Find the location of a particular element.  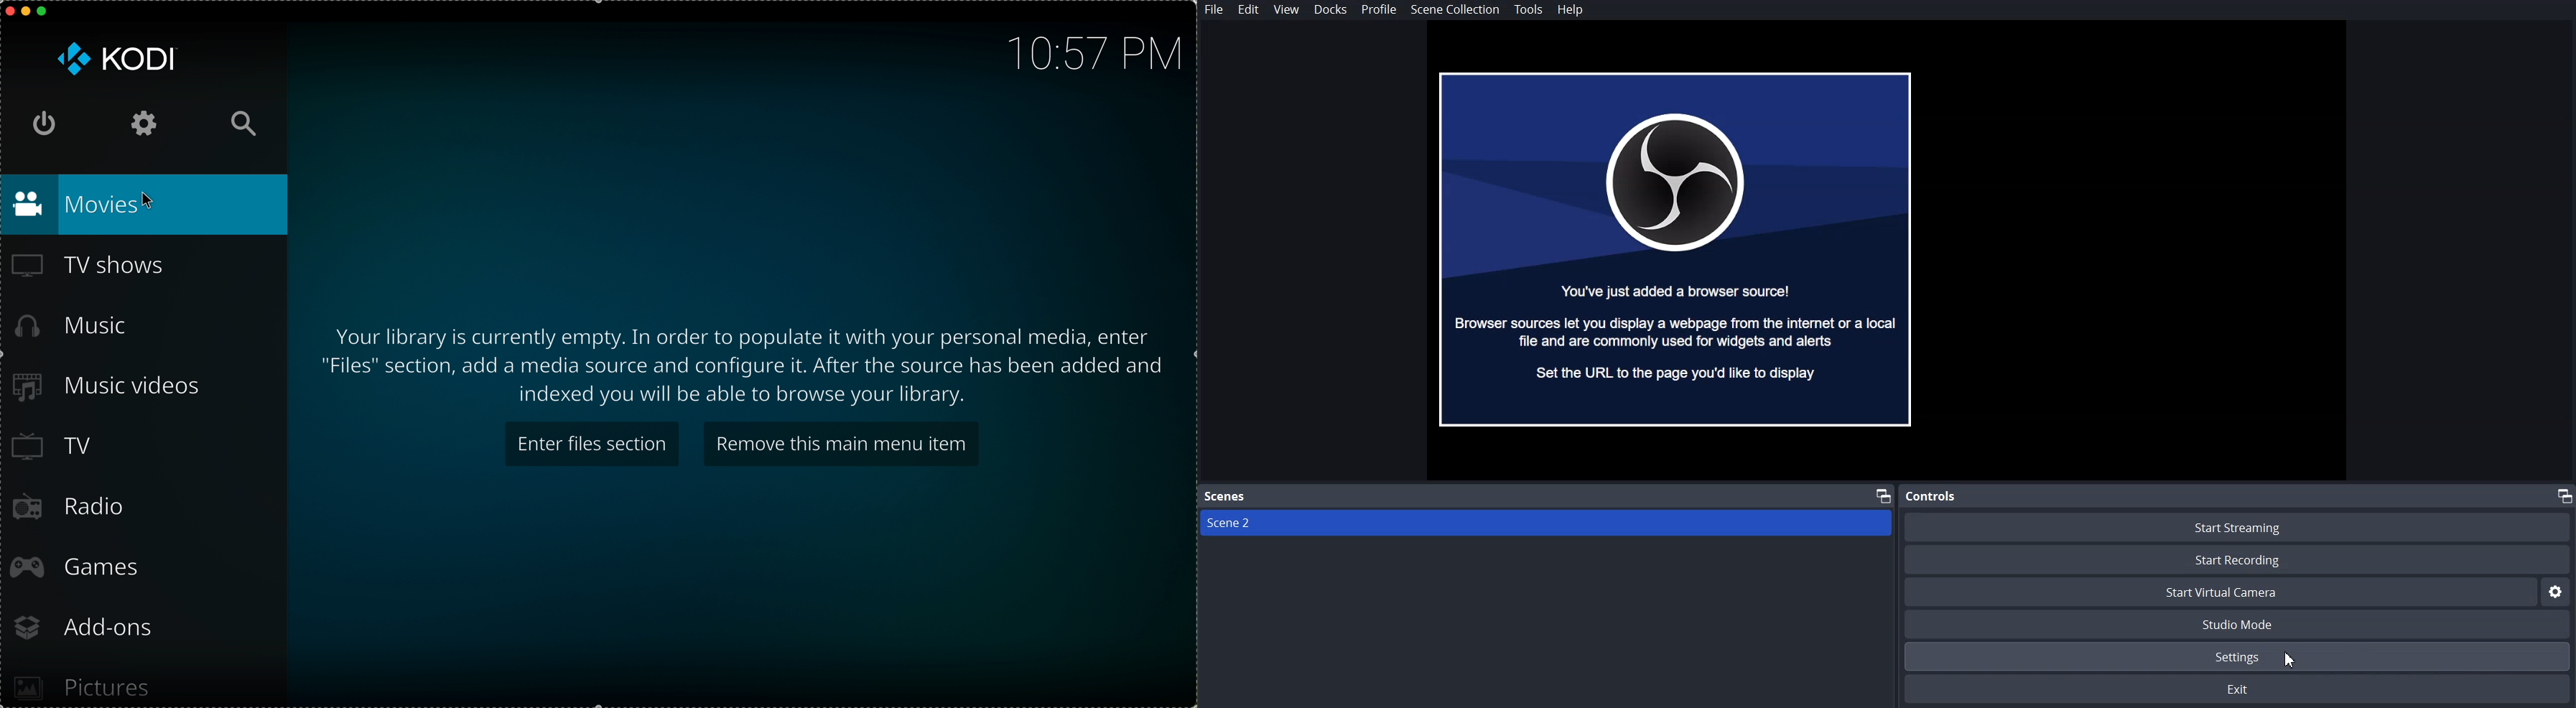

games is located at coordinates (78, 568).